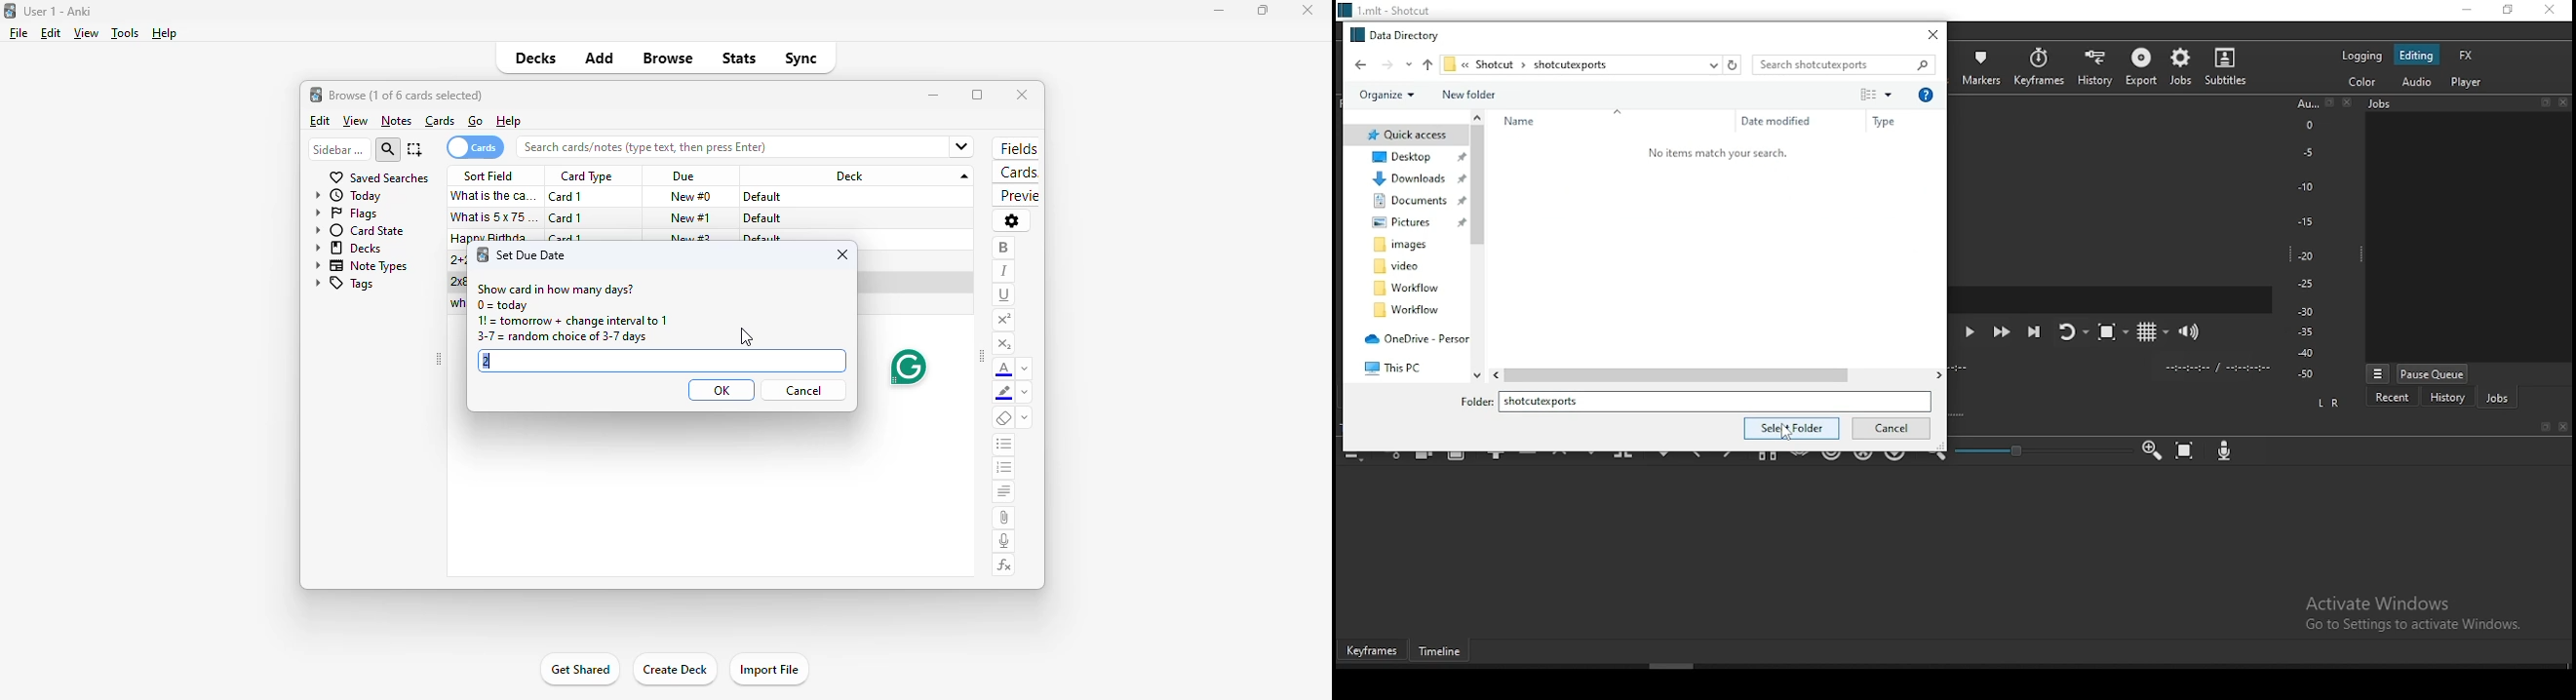 The height and width of the screenshot is (700, 2576). I want to click on unordered list, so click(1004, 446).